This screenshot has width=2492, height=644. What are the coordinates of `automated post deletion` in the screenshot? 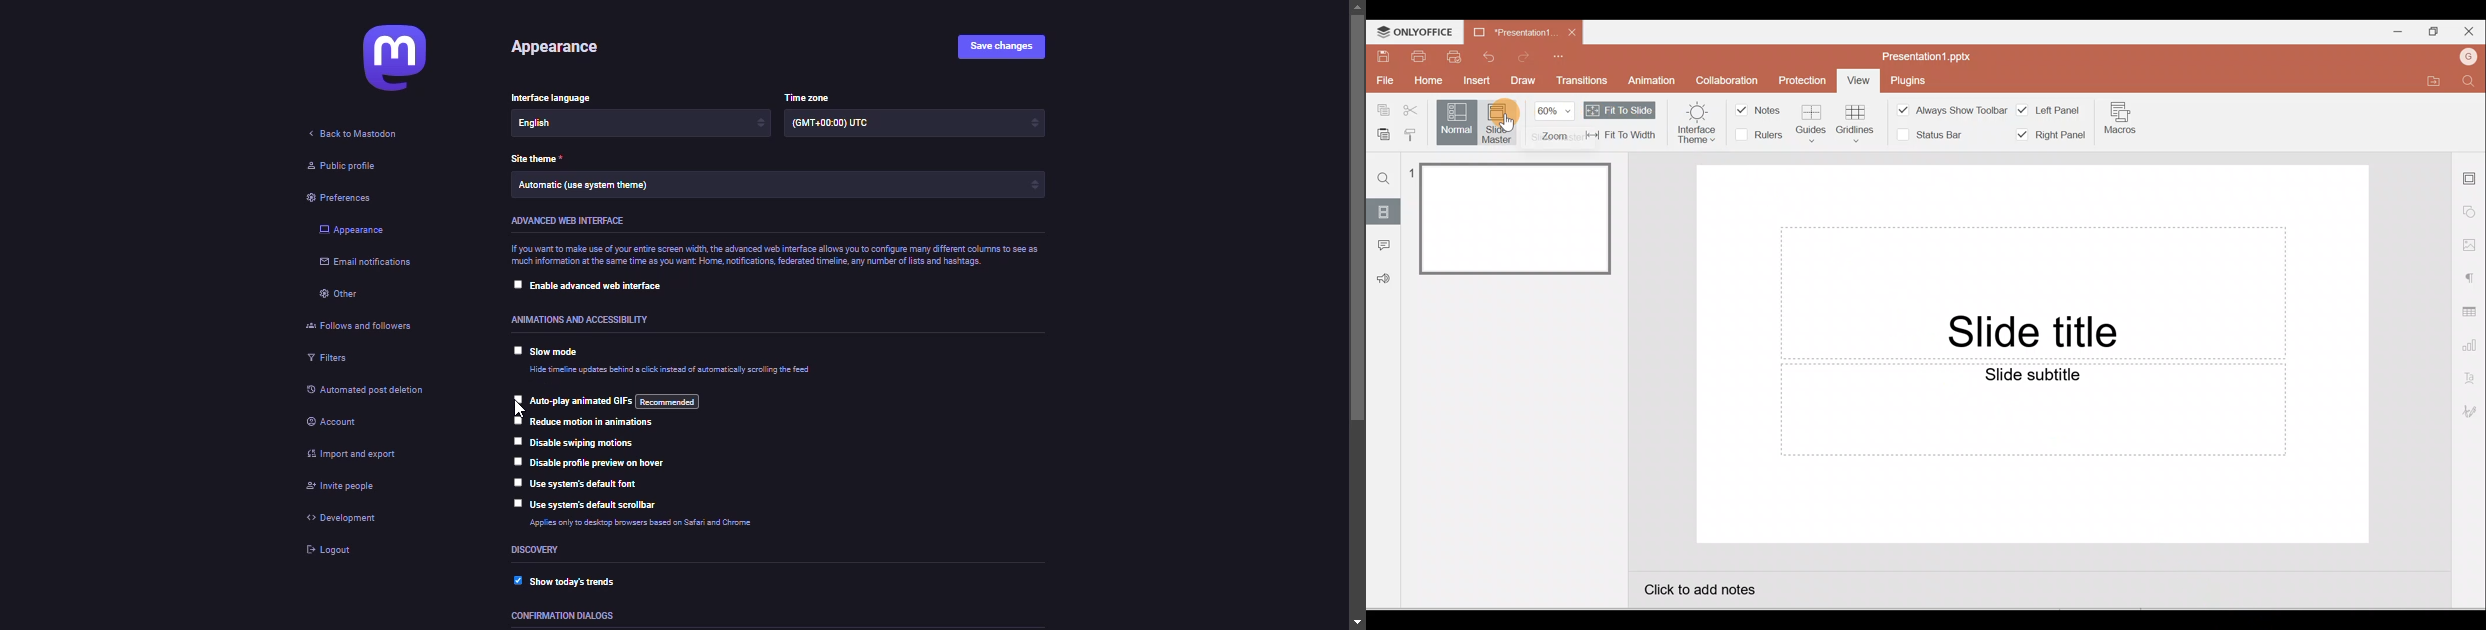 It's located at (372, 390).